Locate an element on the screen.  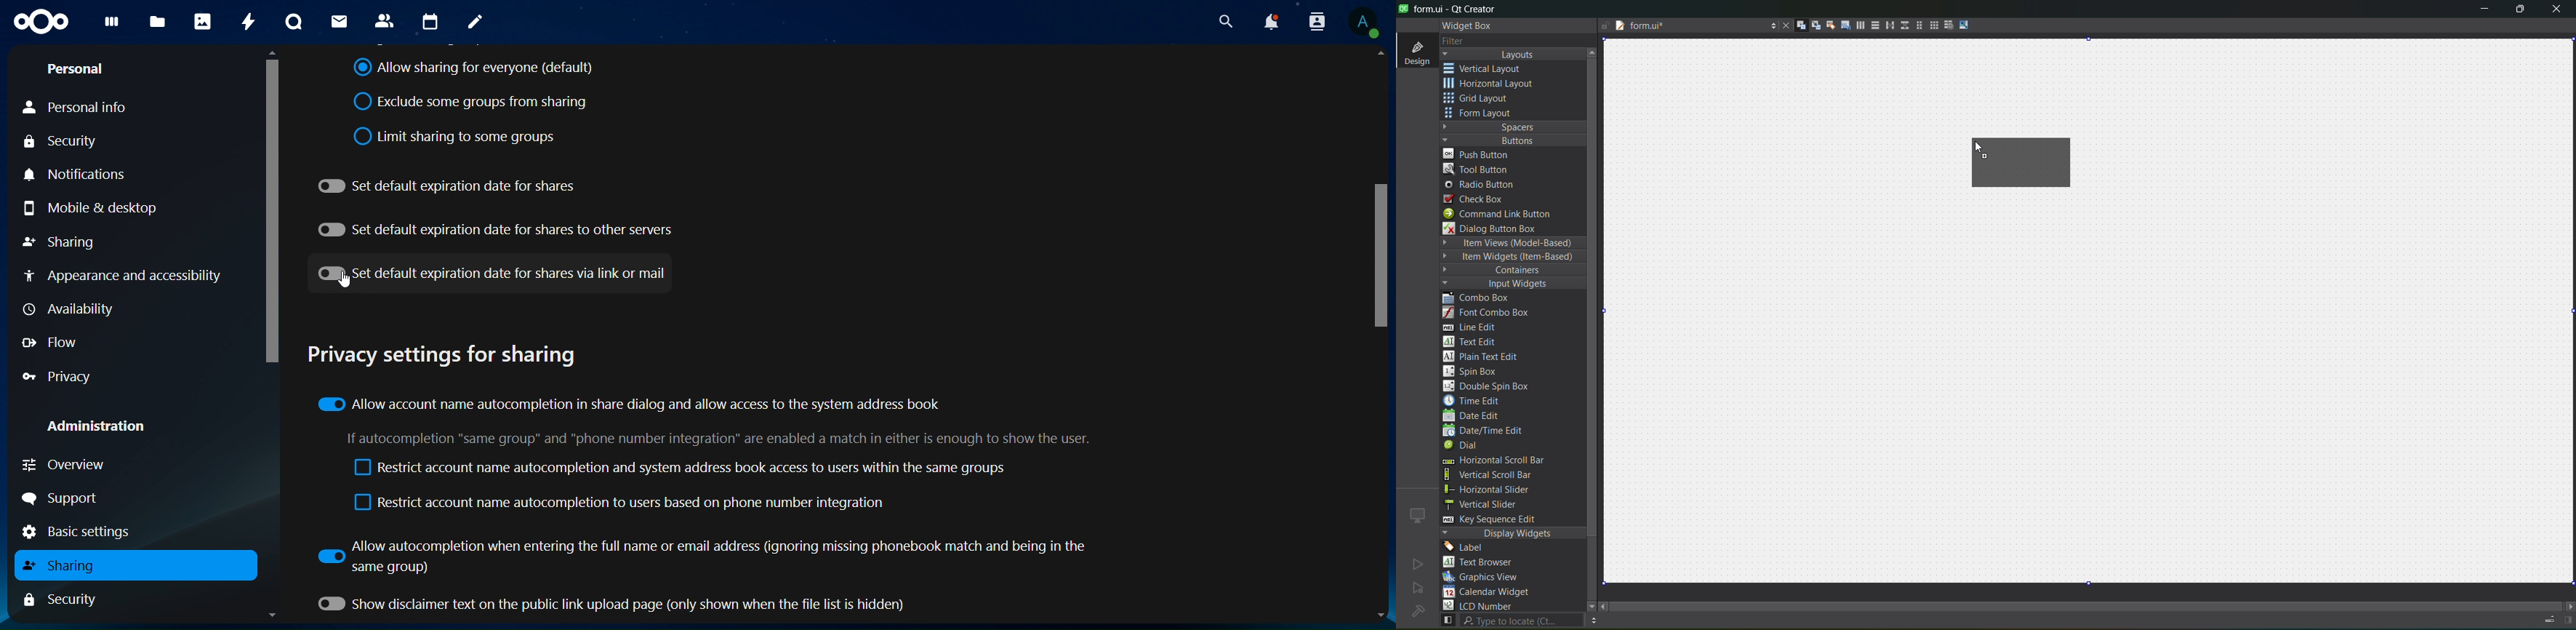
allow account name autocompletion in share dialog and allow acess to the system address book is located at coordinates (628, 403).